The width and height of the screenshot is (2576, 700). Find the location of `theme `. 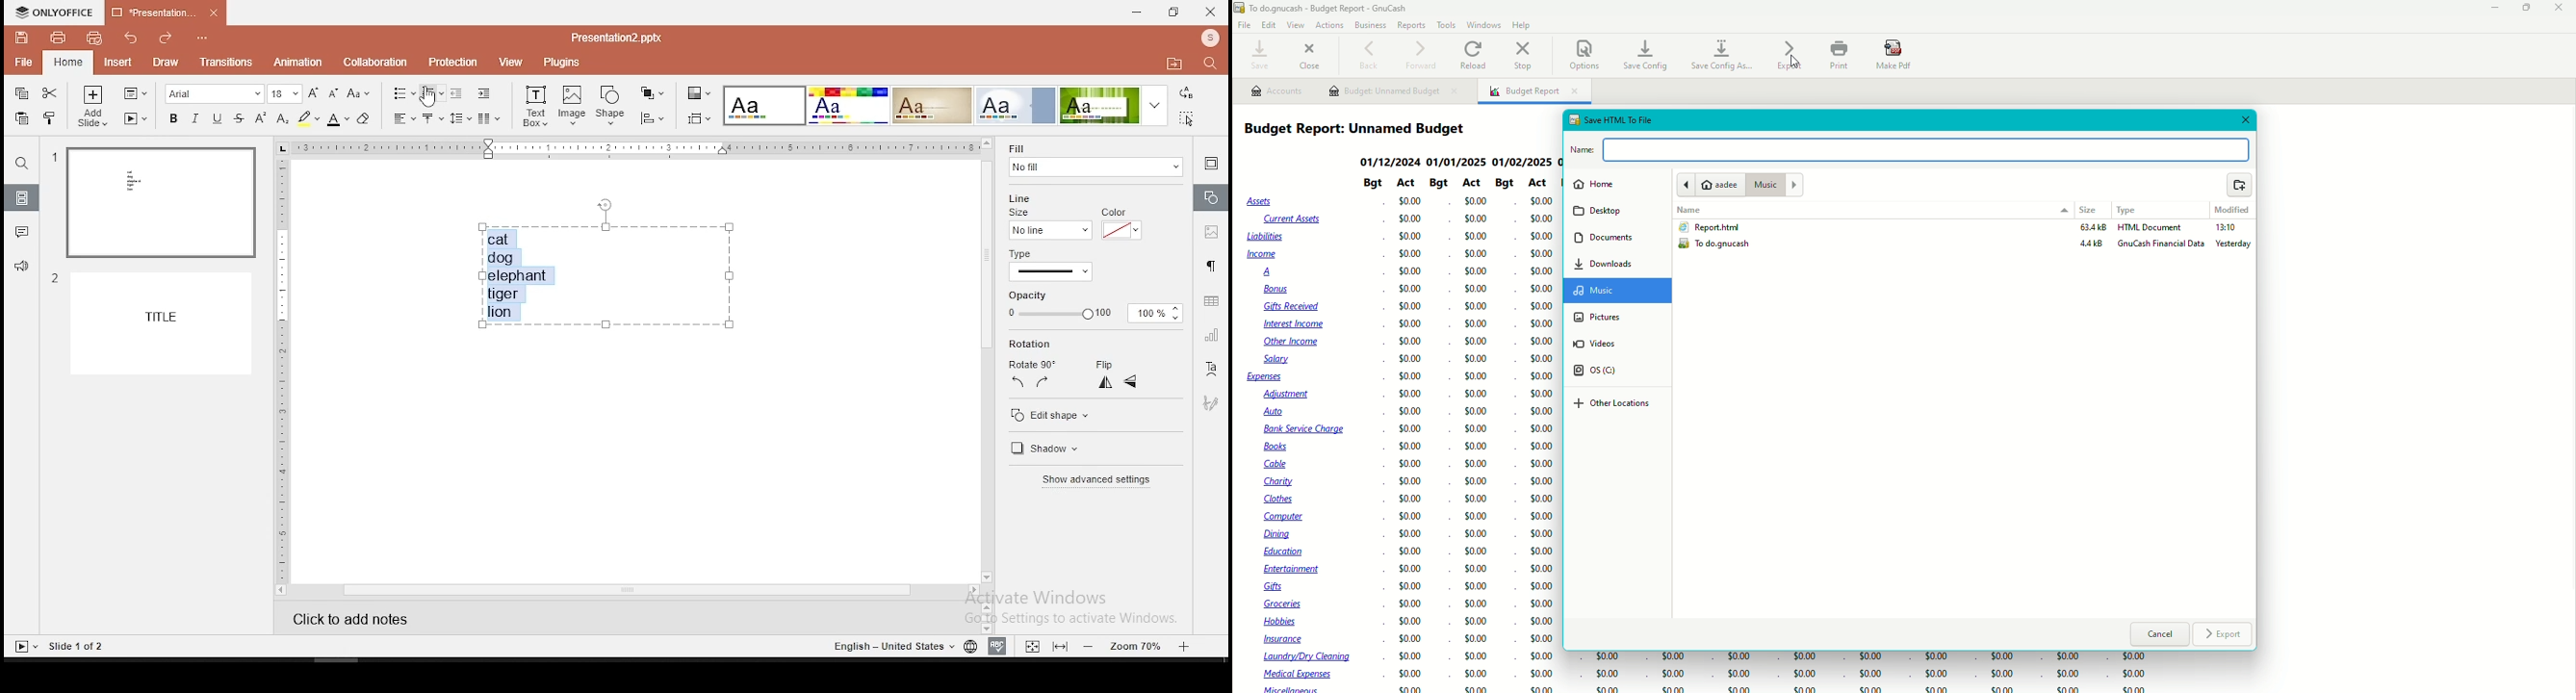

theme  is located at coordinates (1018, 105).